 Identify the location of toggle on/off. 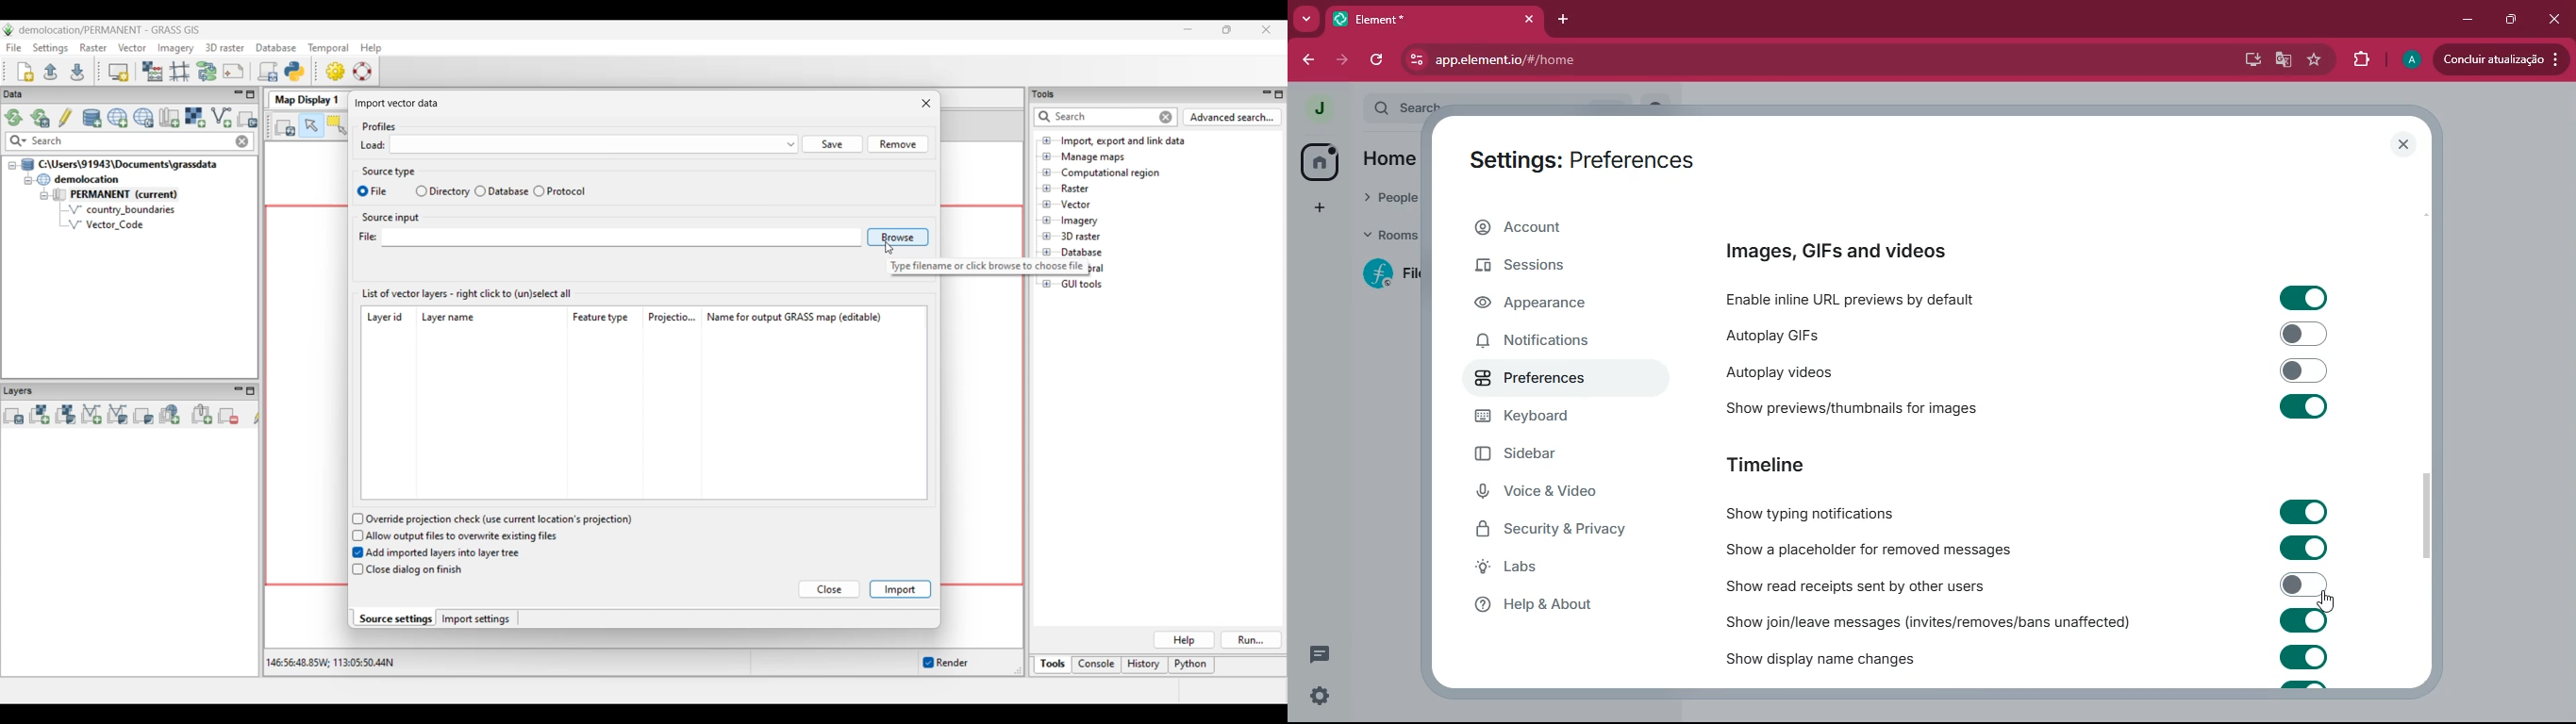
(2305, 548).